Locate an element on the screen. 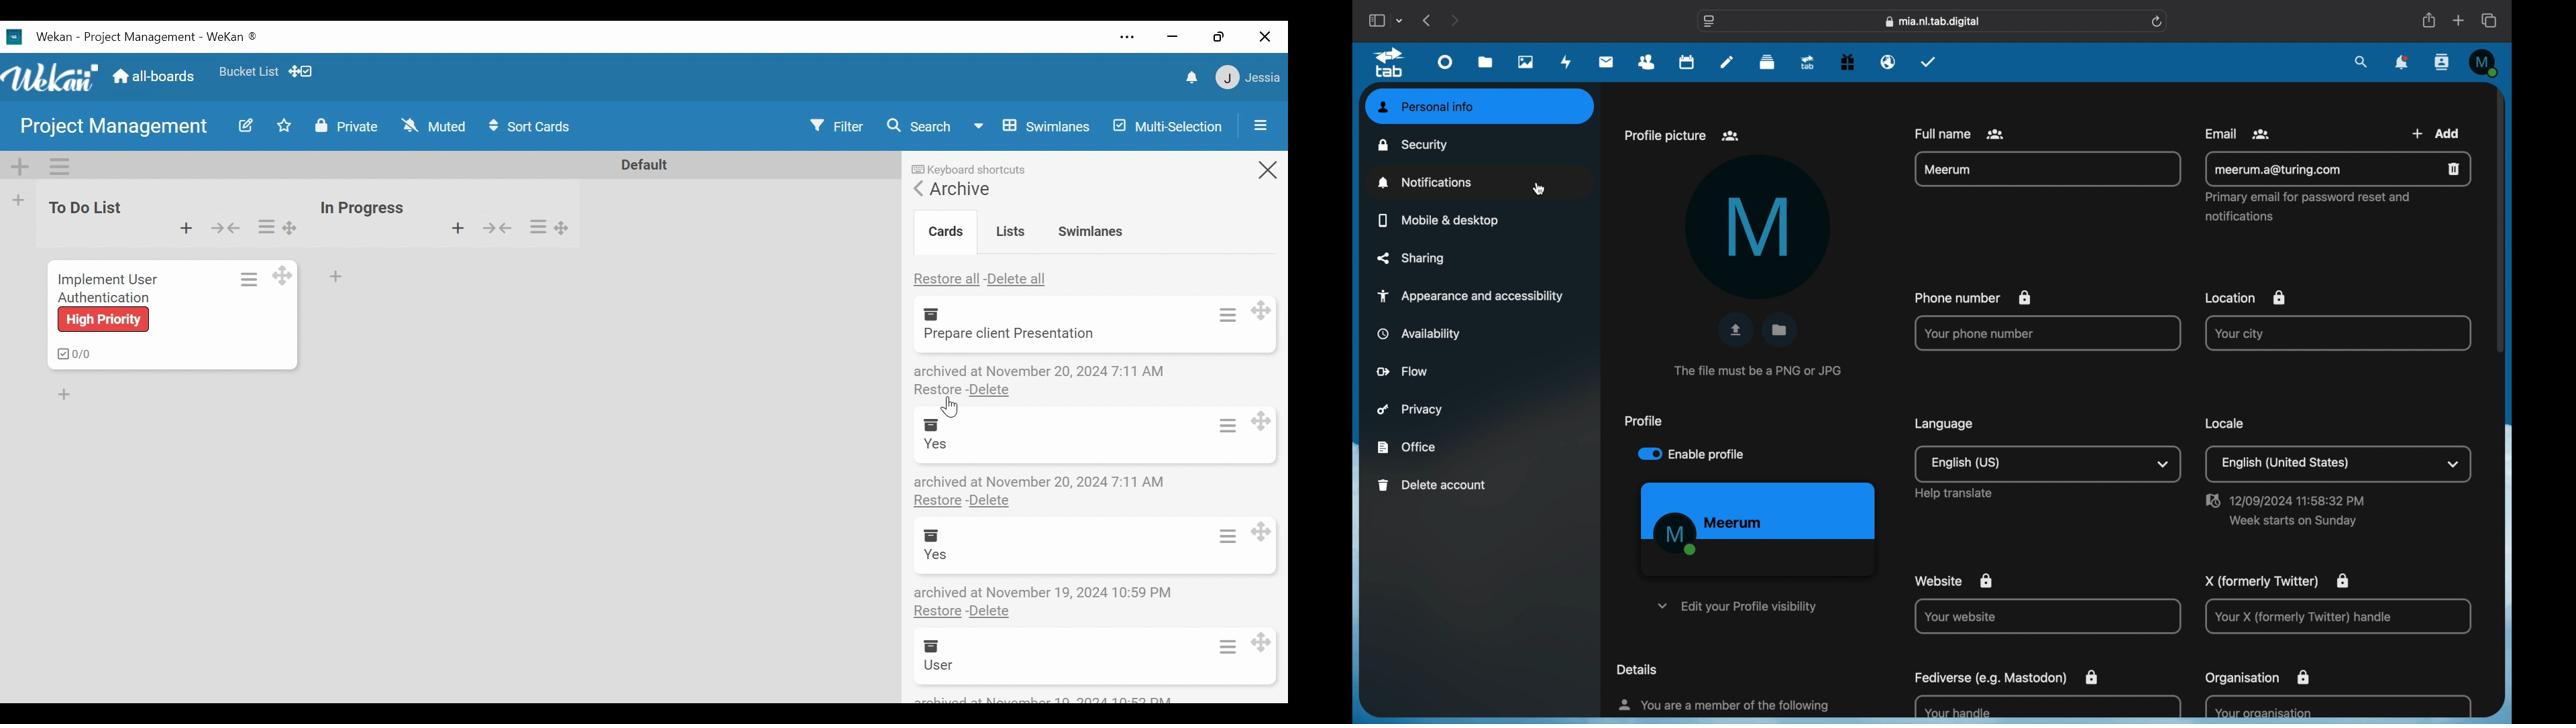 The image size is (2576, 728). english is located at coordinates (1967, 463).